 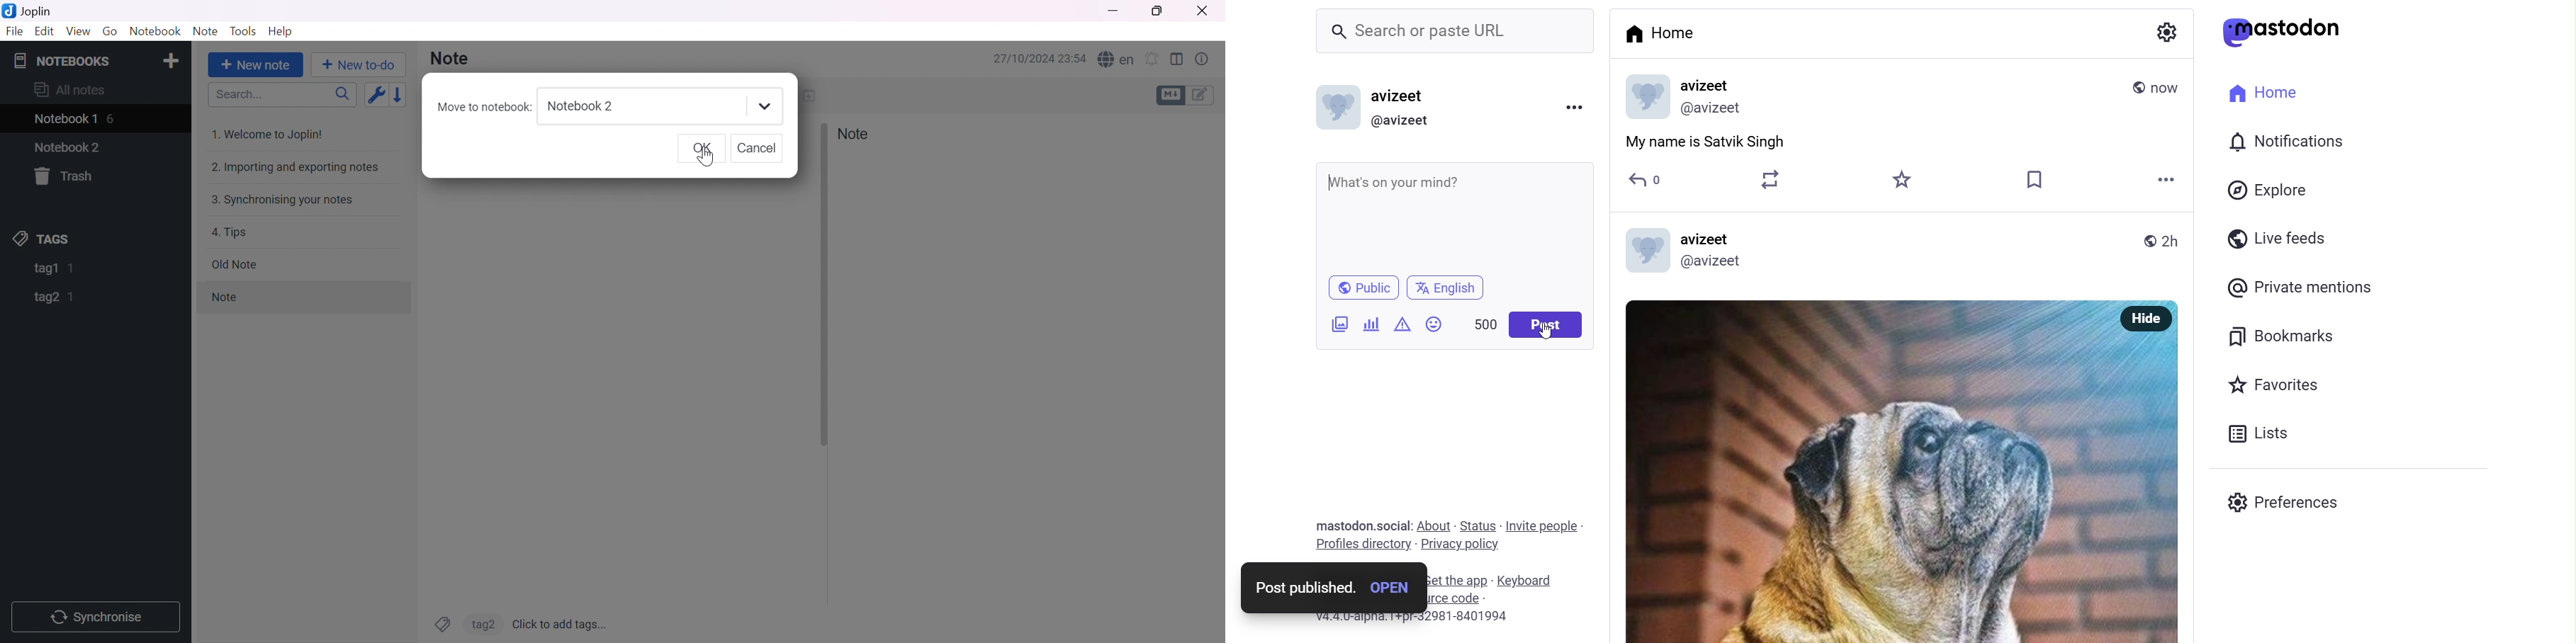 What do you see at coordinates (13, 31) in the screenshot?
I see `File` at bounding box center [13, 31].